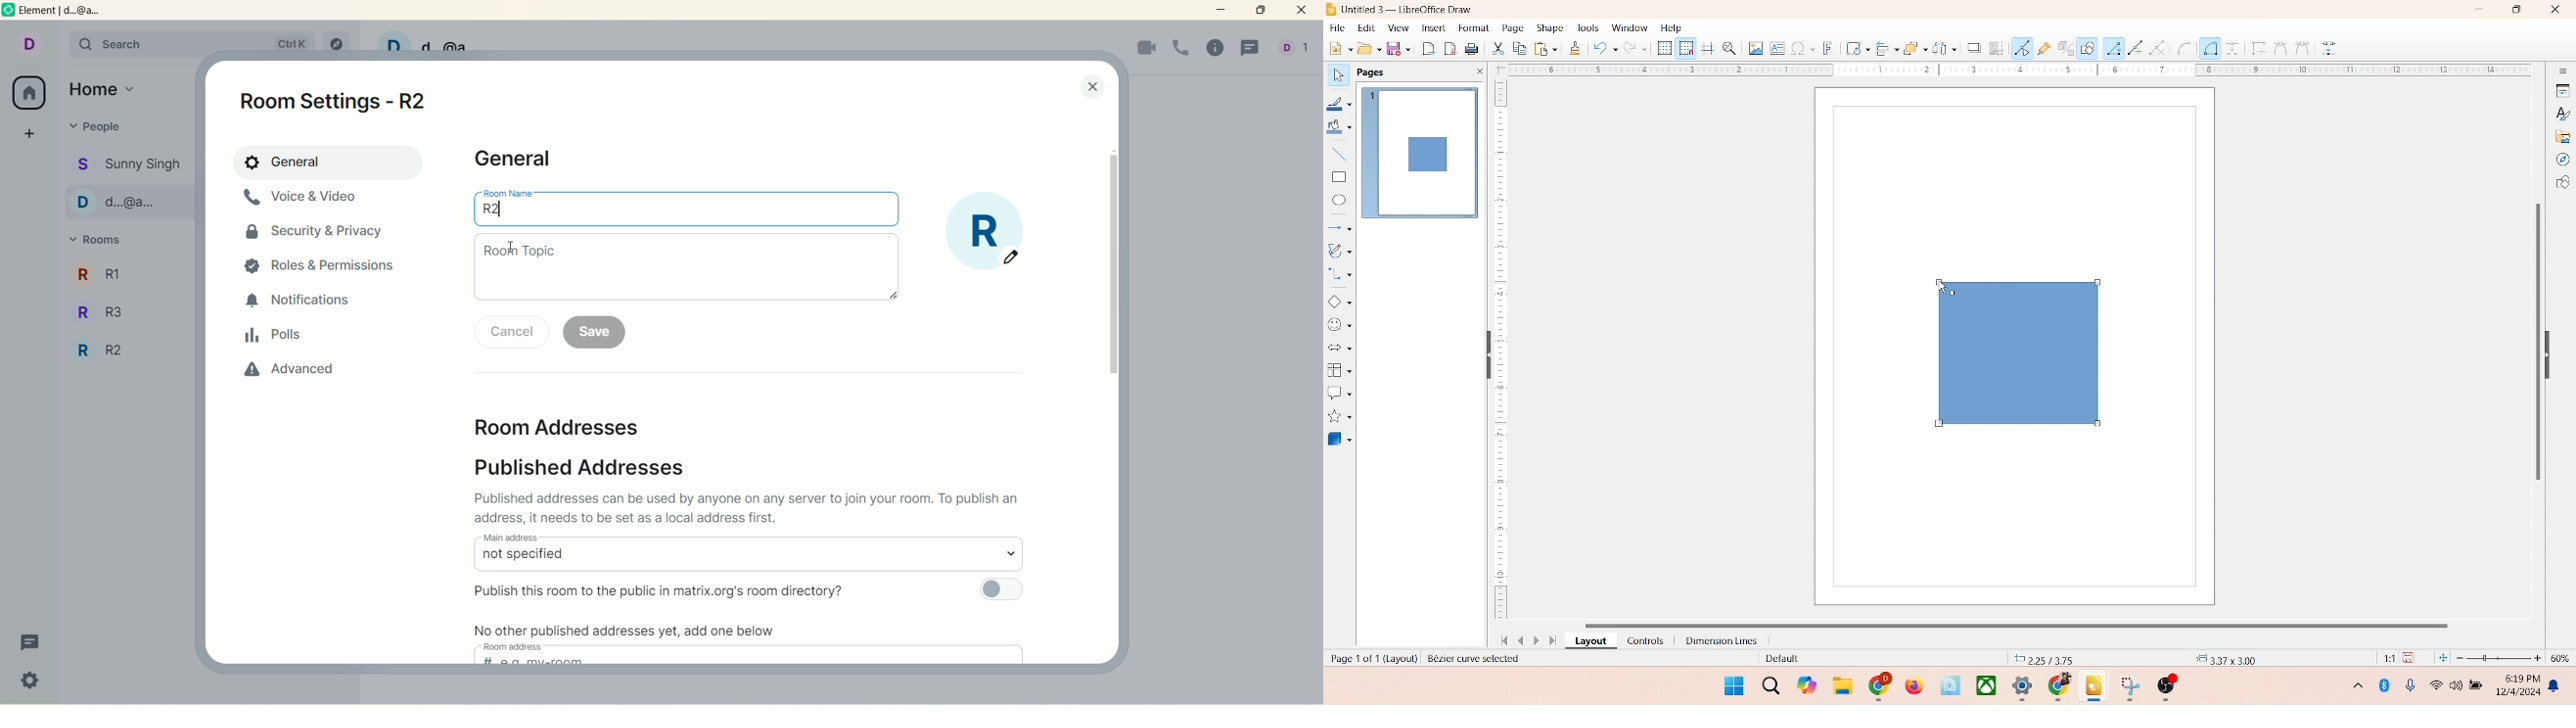 The image size is (2576, 728). Describe the element at coordinates (1339, 201) in the screenshot. I see `ellipse` at that location.